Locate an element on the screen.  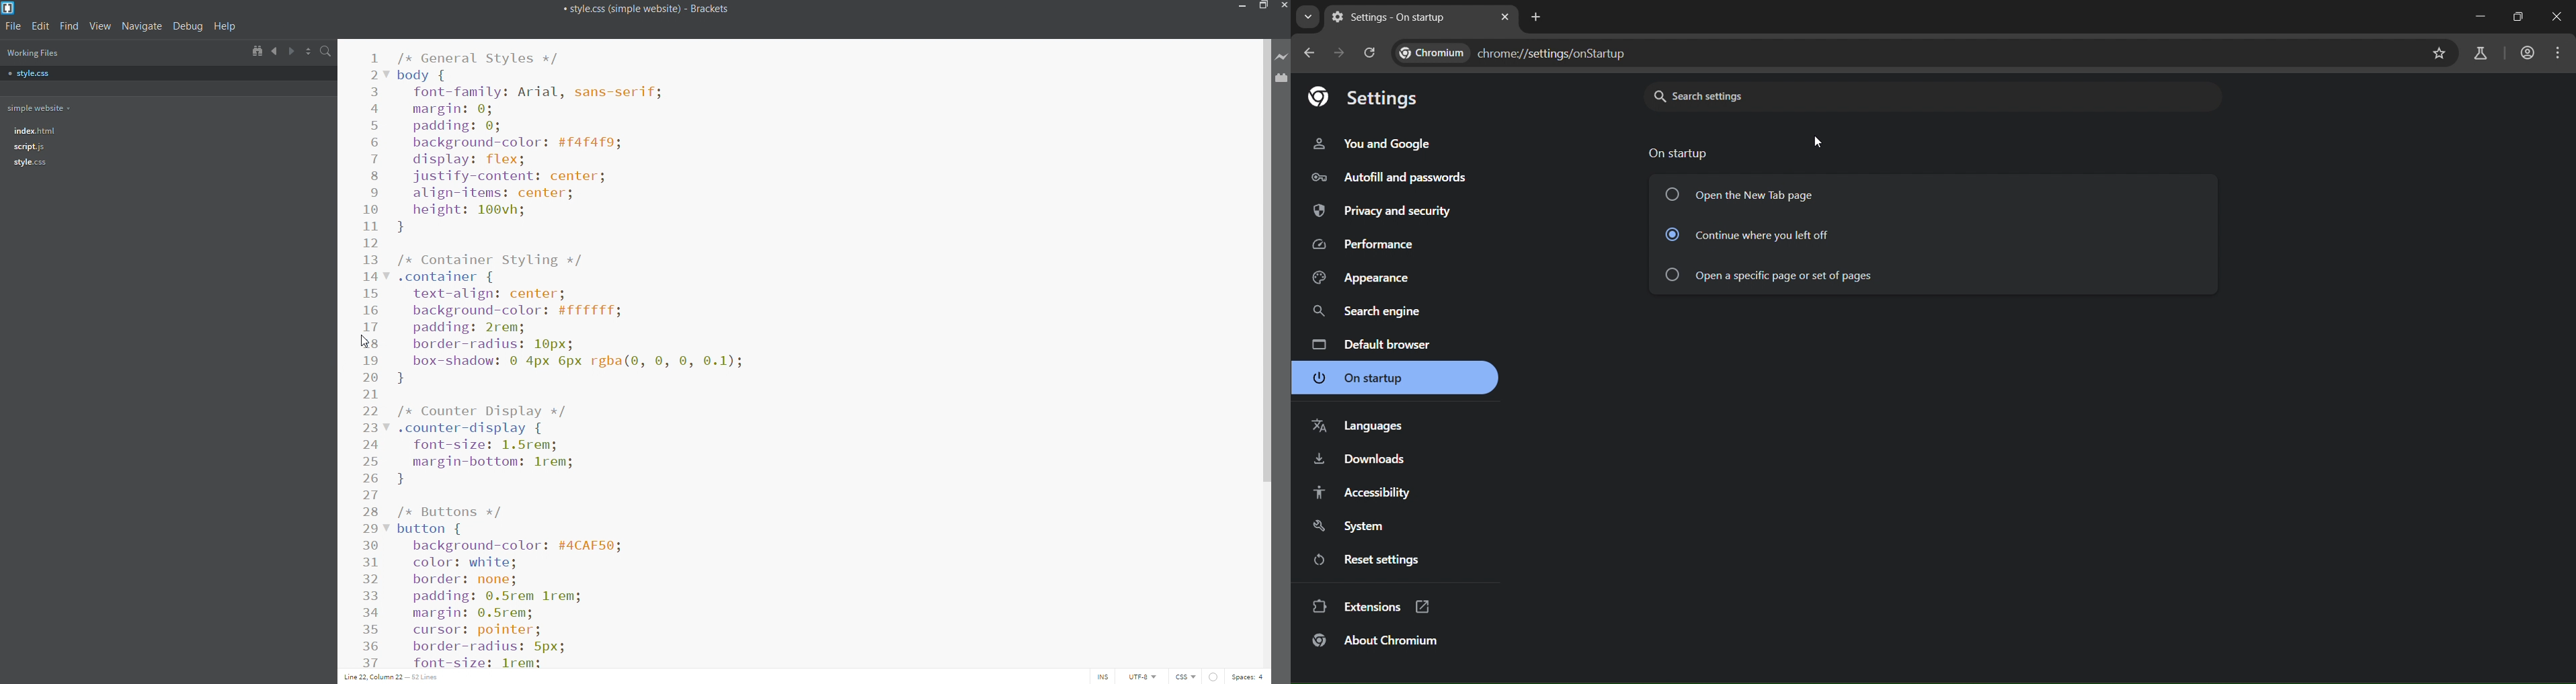
about chromium is located at coordinates (1378, 640).